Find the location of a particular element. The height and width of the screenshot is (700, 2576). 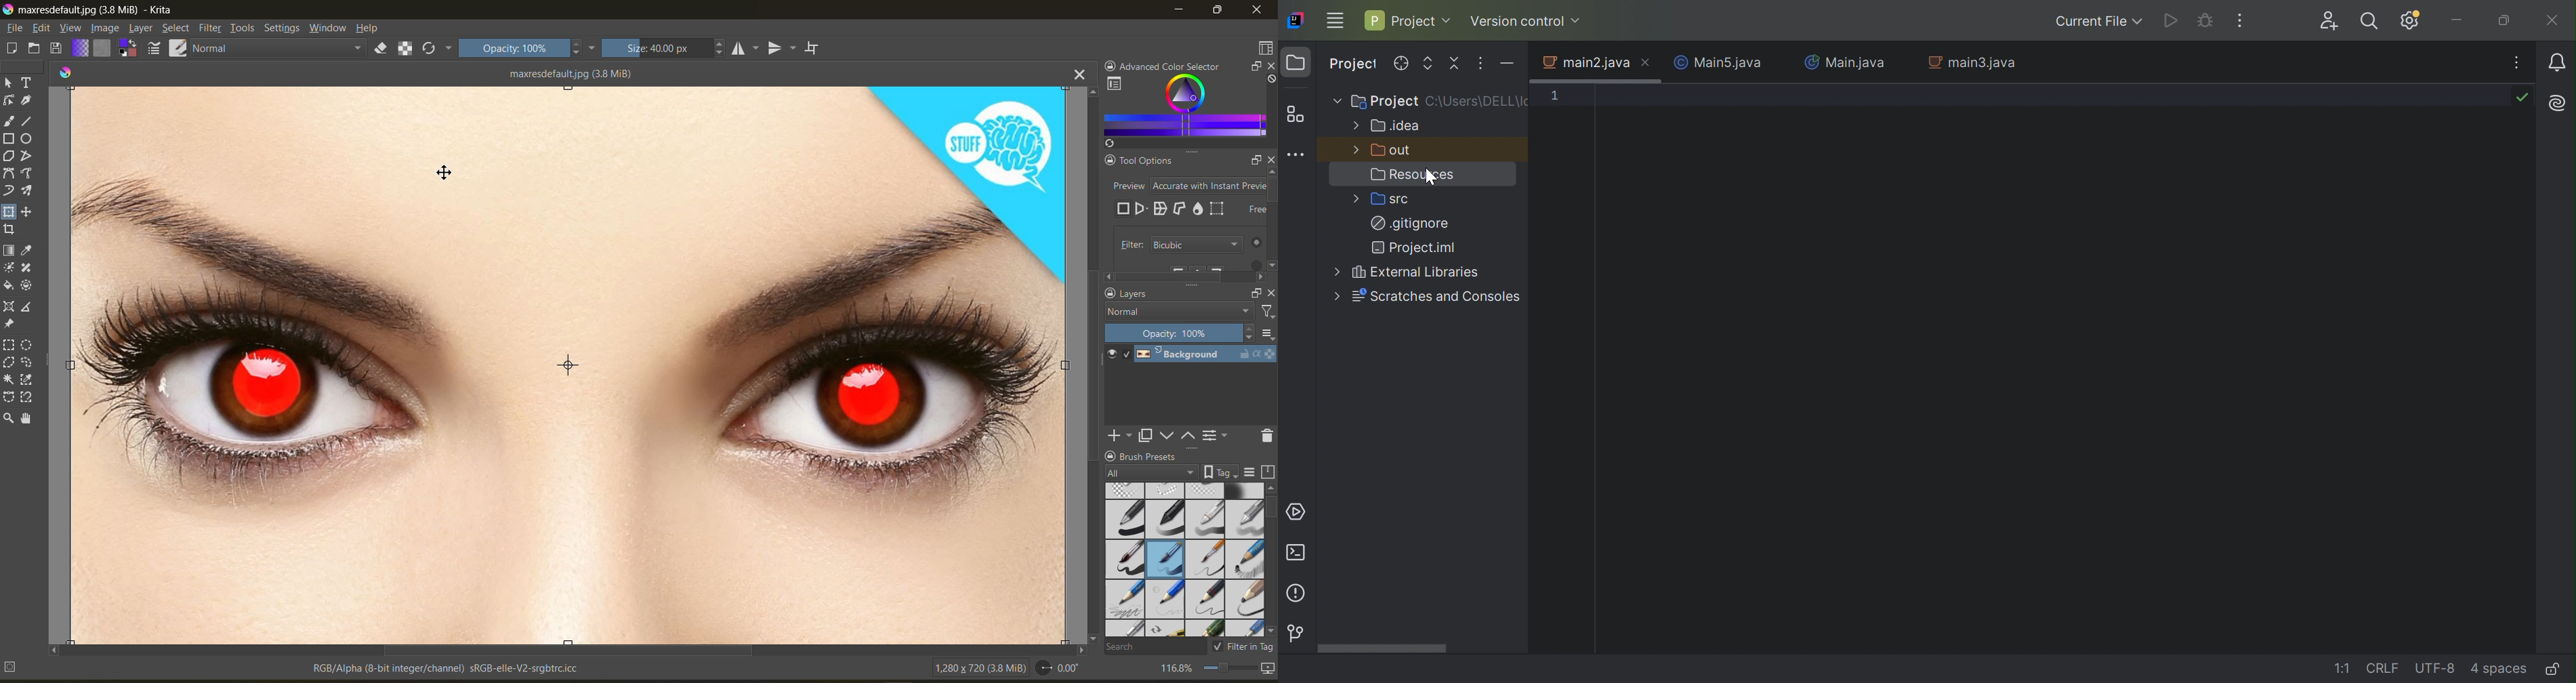

search is located at coordinates (1156, 648).